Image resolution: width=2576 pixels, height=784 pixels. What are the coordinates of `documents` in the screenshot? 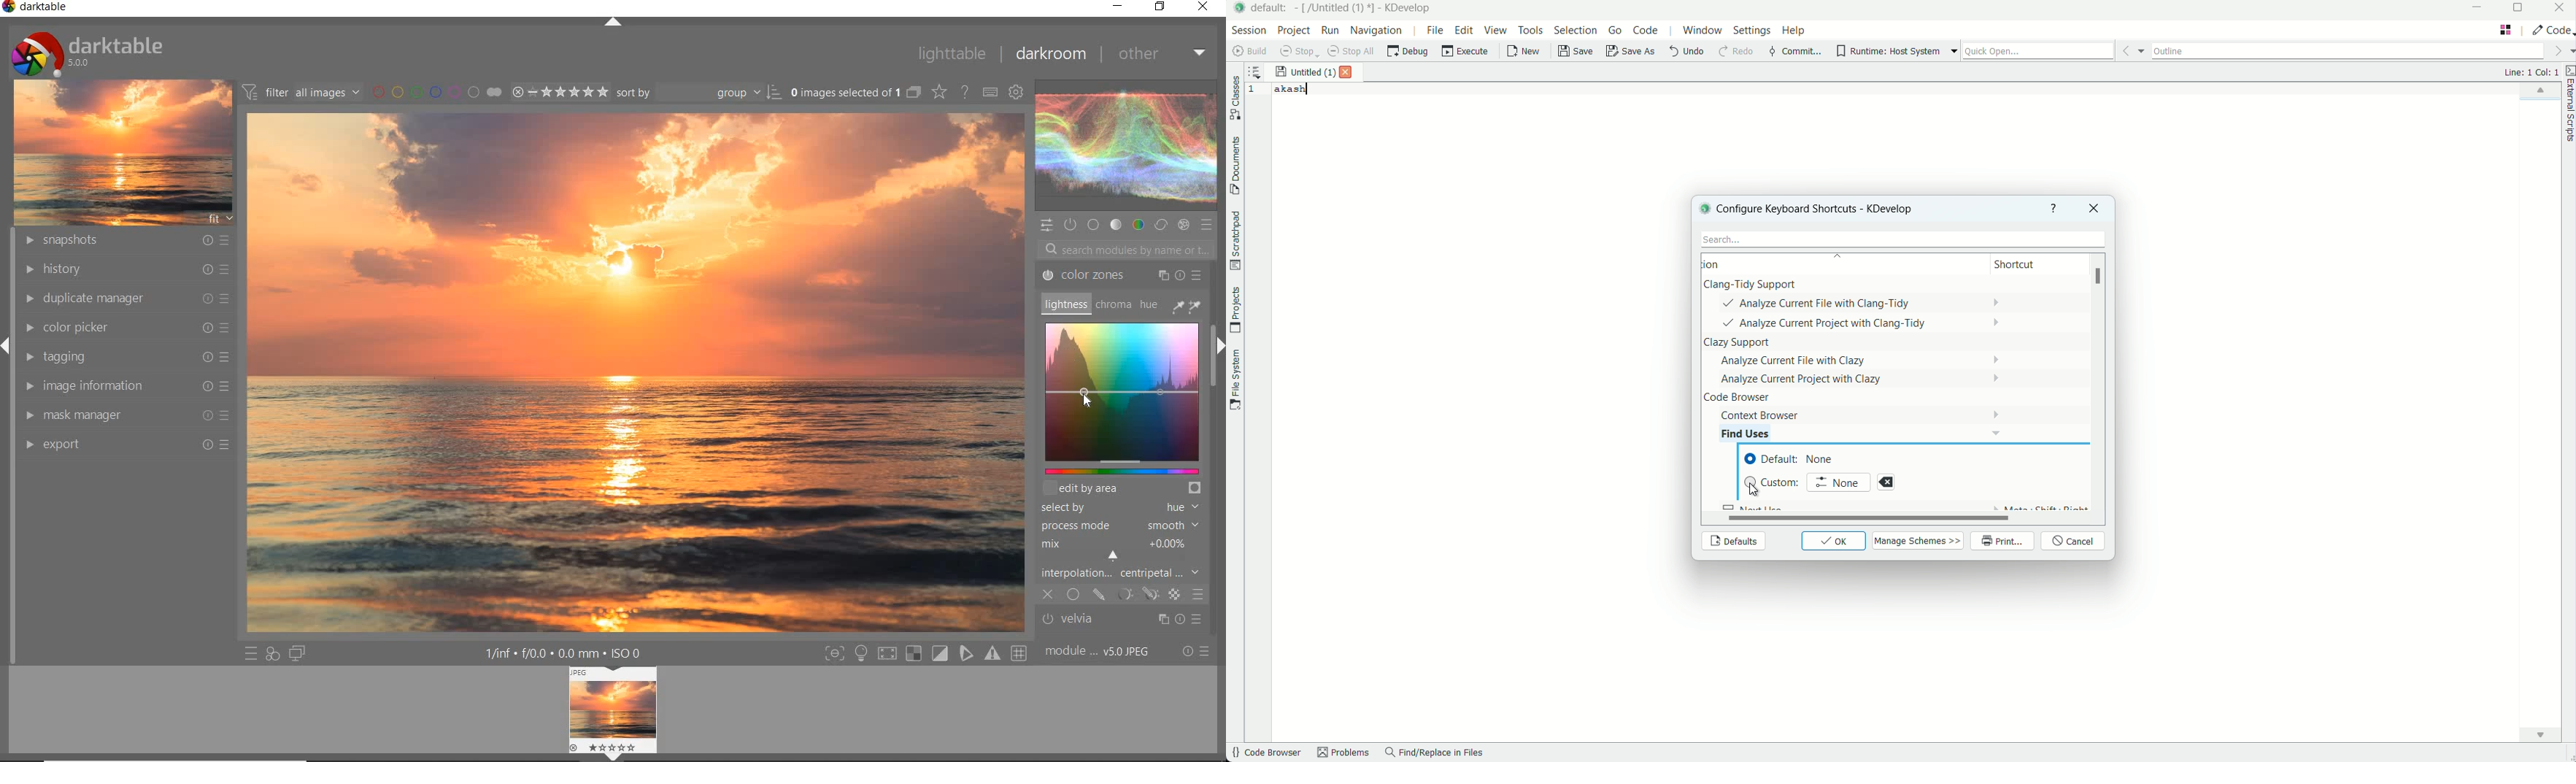 It's located at (1234, 166).